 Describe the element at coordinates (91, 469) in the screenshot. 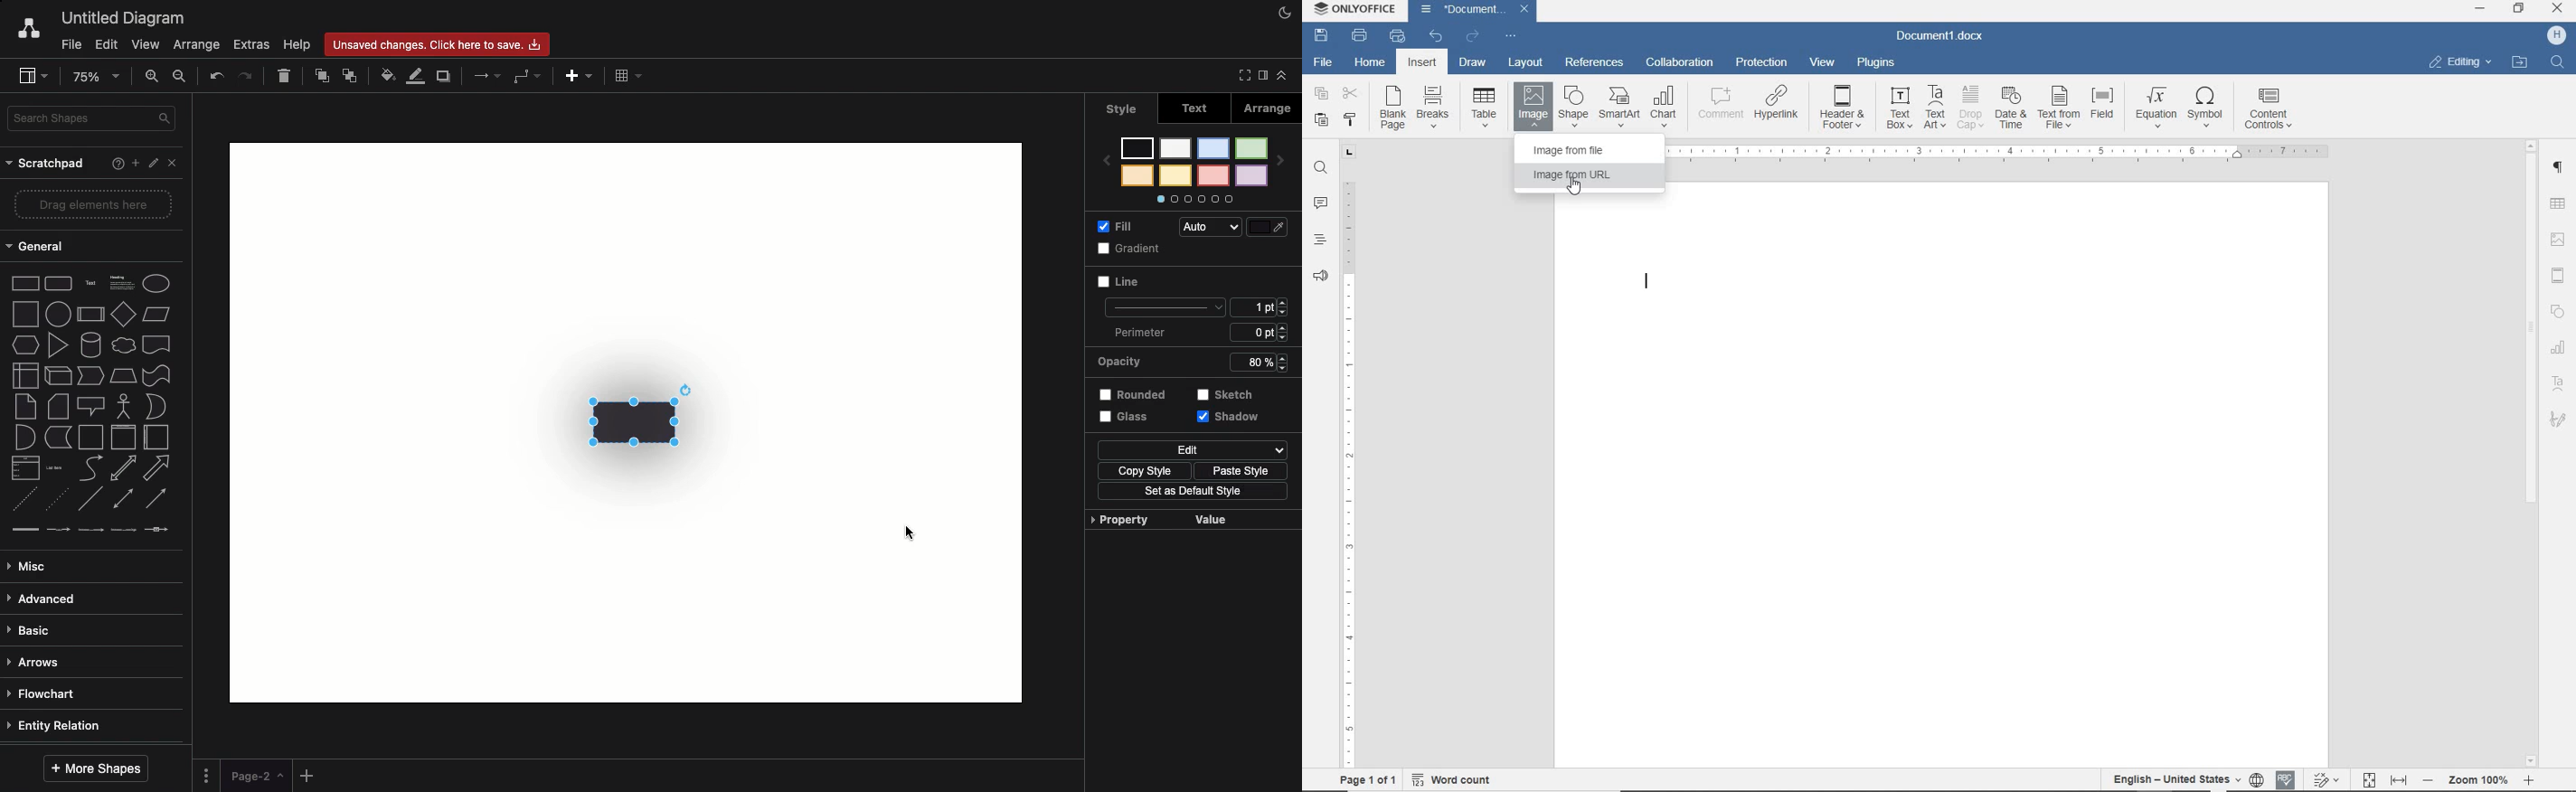

I see `curve` at that location.